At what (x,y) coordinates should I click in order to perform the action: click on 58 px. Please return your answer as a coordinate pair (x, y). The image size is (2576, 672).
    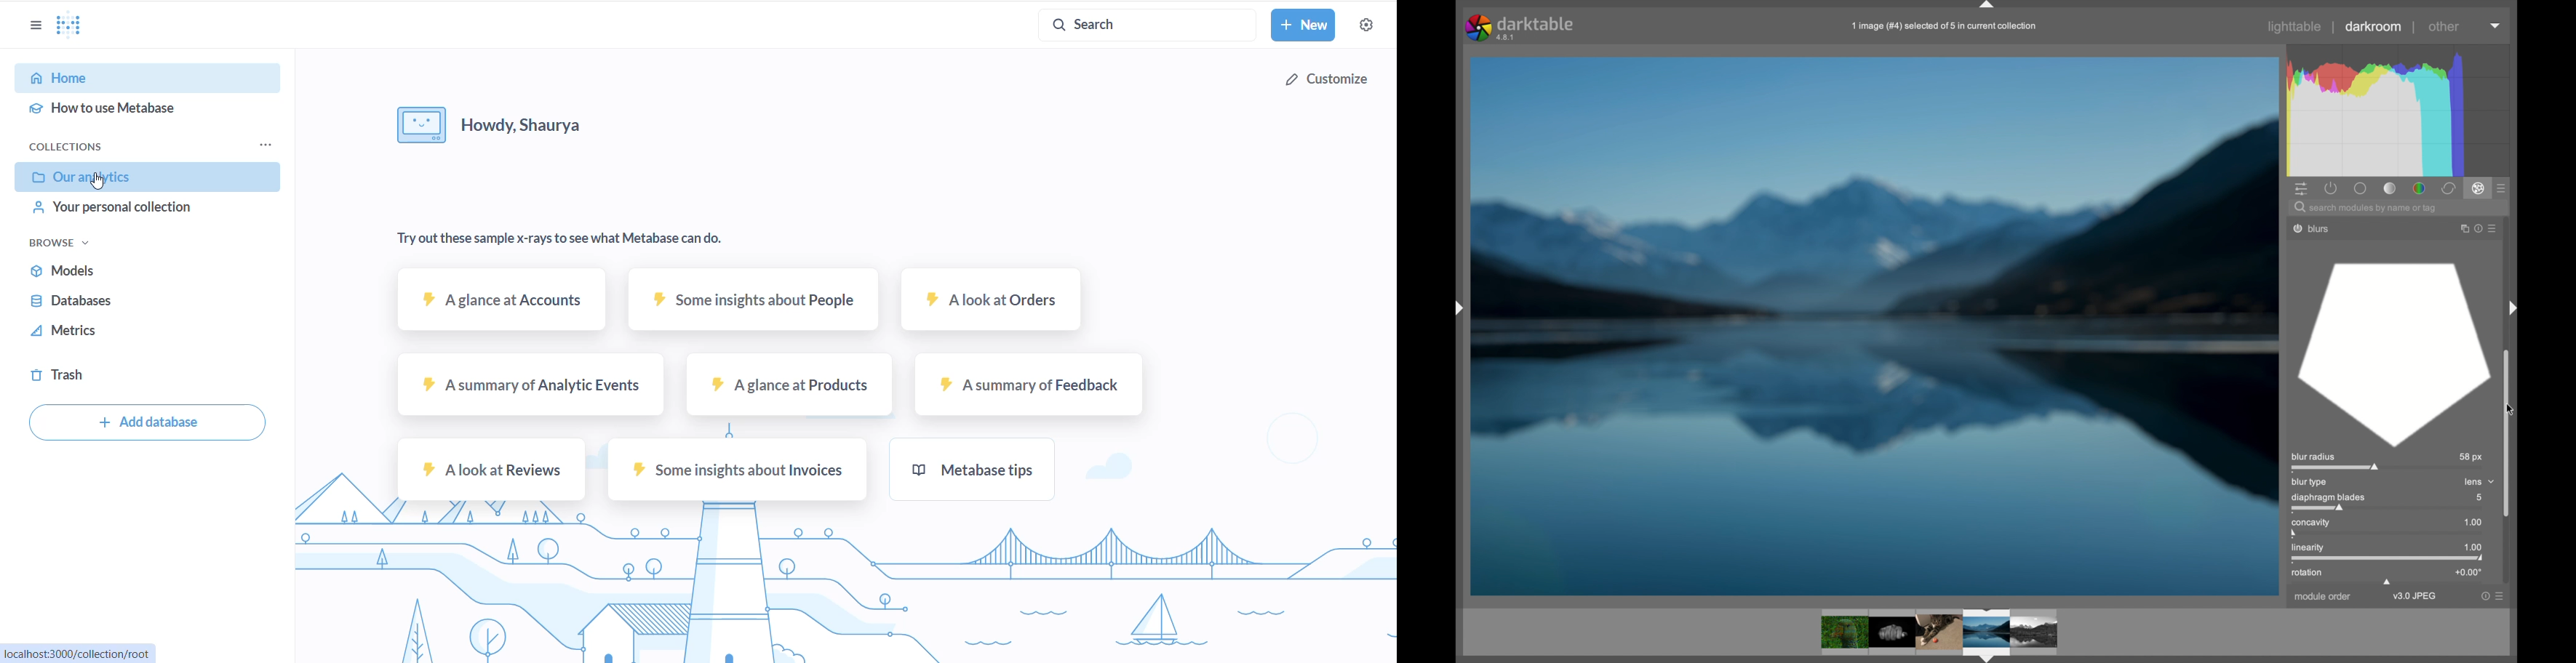
    Looking at the image, I should click on (2473, 456).